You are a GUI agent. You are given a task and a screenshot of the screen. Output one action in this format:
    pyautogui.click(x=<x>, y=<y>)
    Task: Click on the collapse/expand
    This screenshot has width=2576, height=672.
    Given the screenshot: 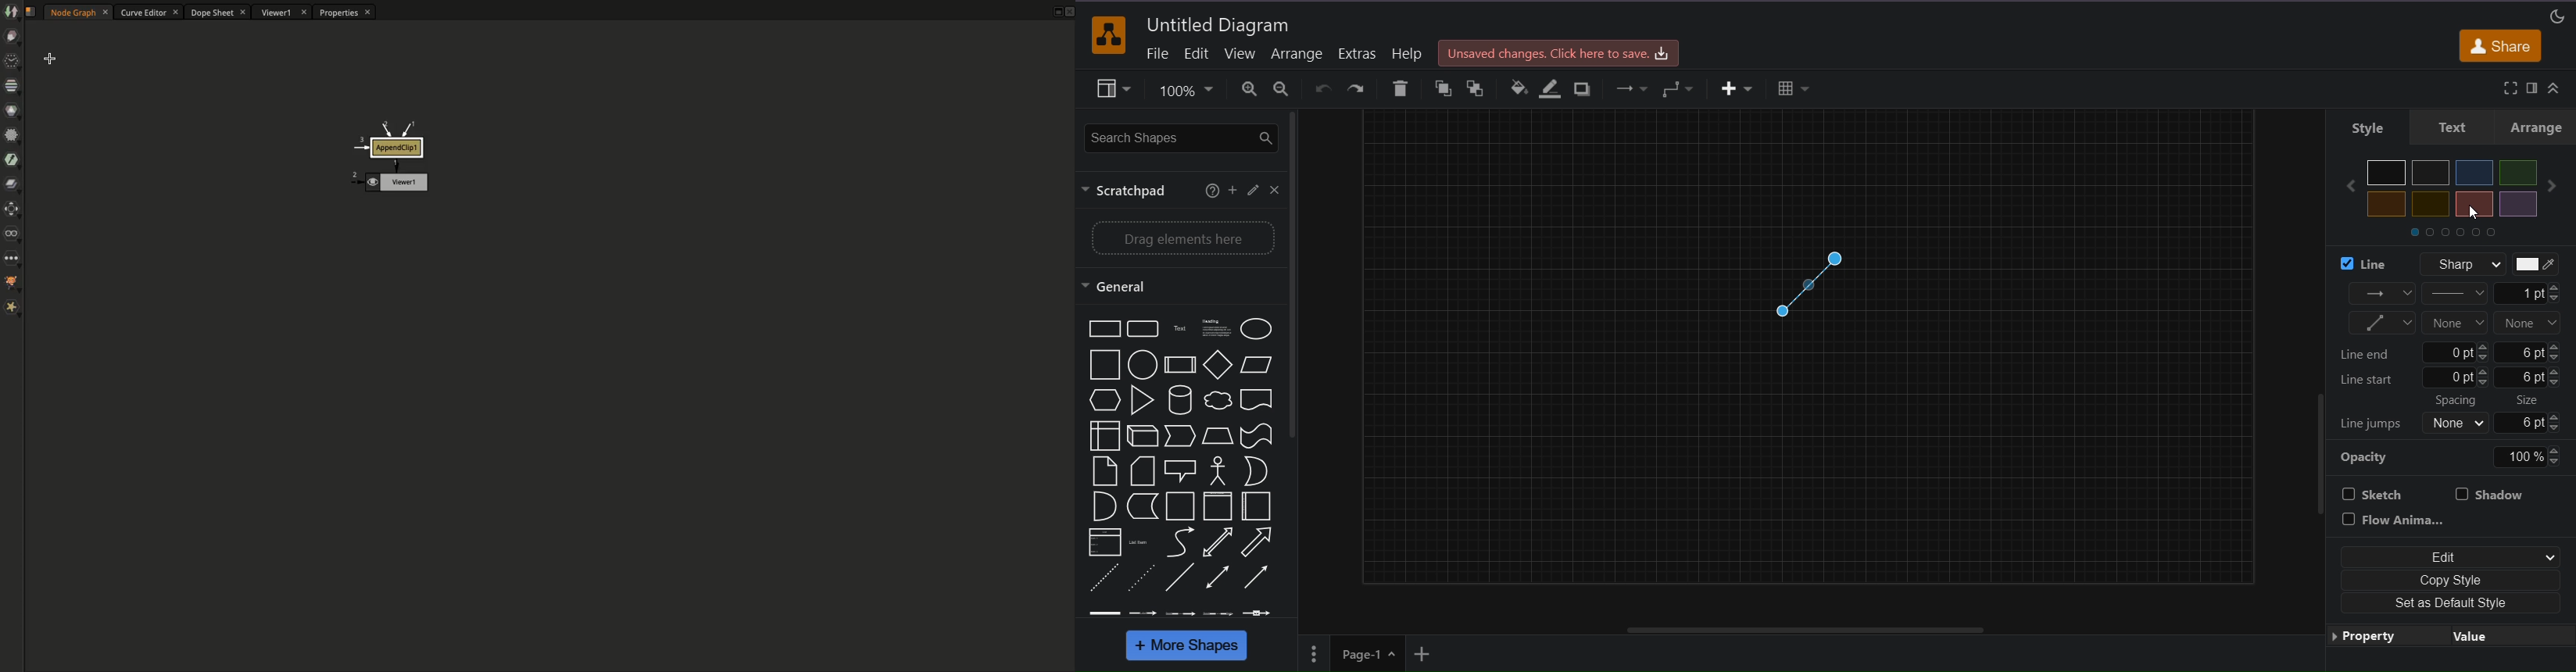 What is the action you would take?
    pyautogui.click(x=2556, y=90)
    